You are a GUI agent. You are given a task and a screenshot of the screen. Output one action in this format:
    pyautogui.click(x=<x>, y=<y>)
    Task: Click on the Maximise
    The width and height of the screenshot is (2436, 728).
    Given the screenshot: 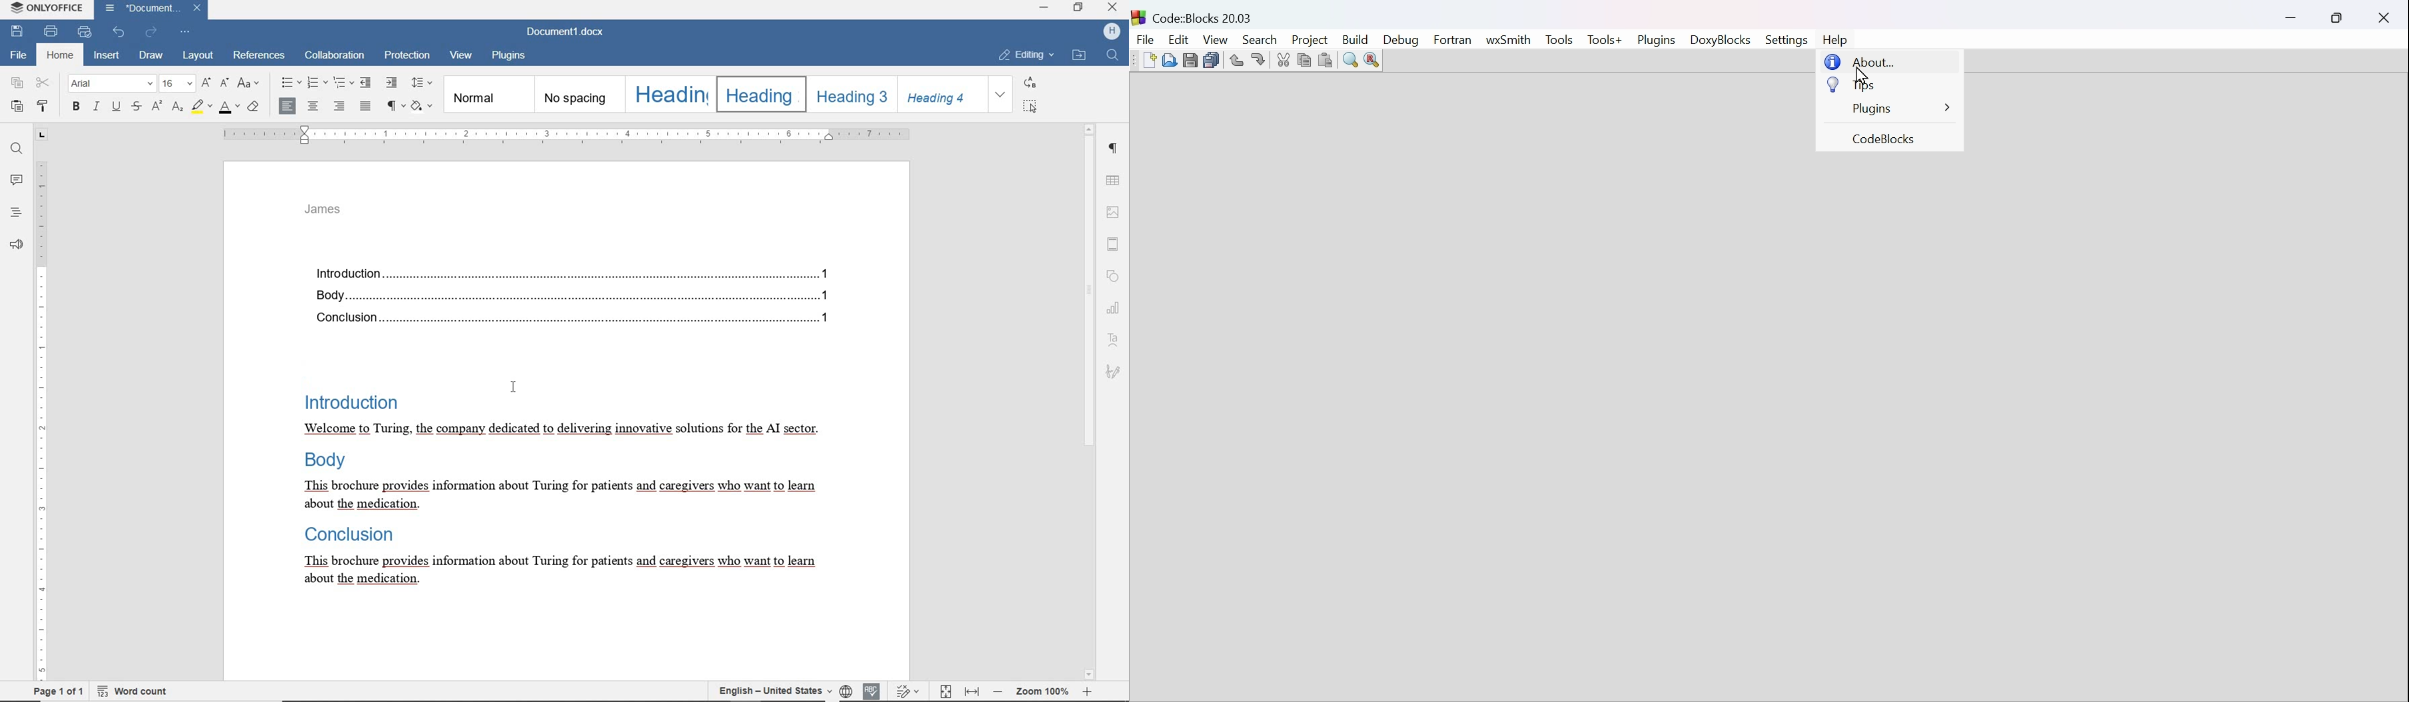 What is the action you would take?
    pyautogui.click(x=2337, y=19)
    